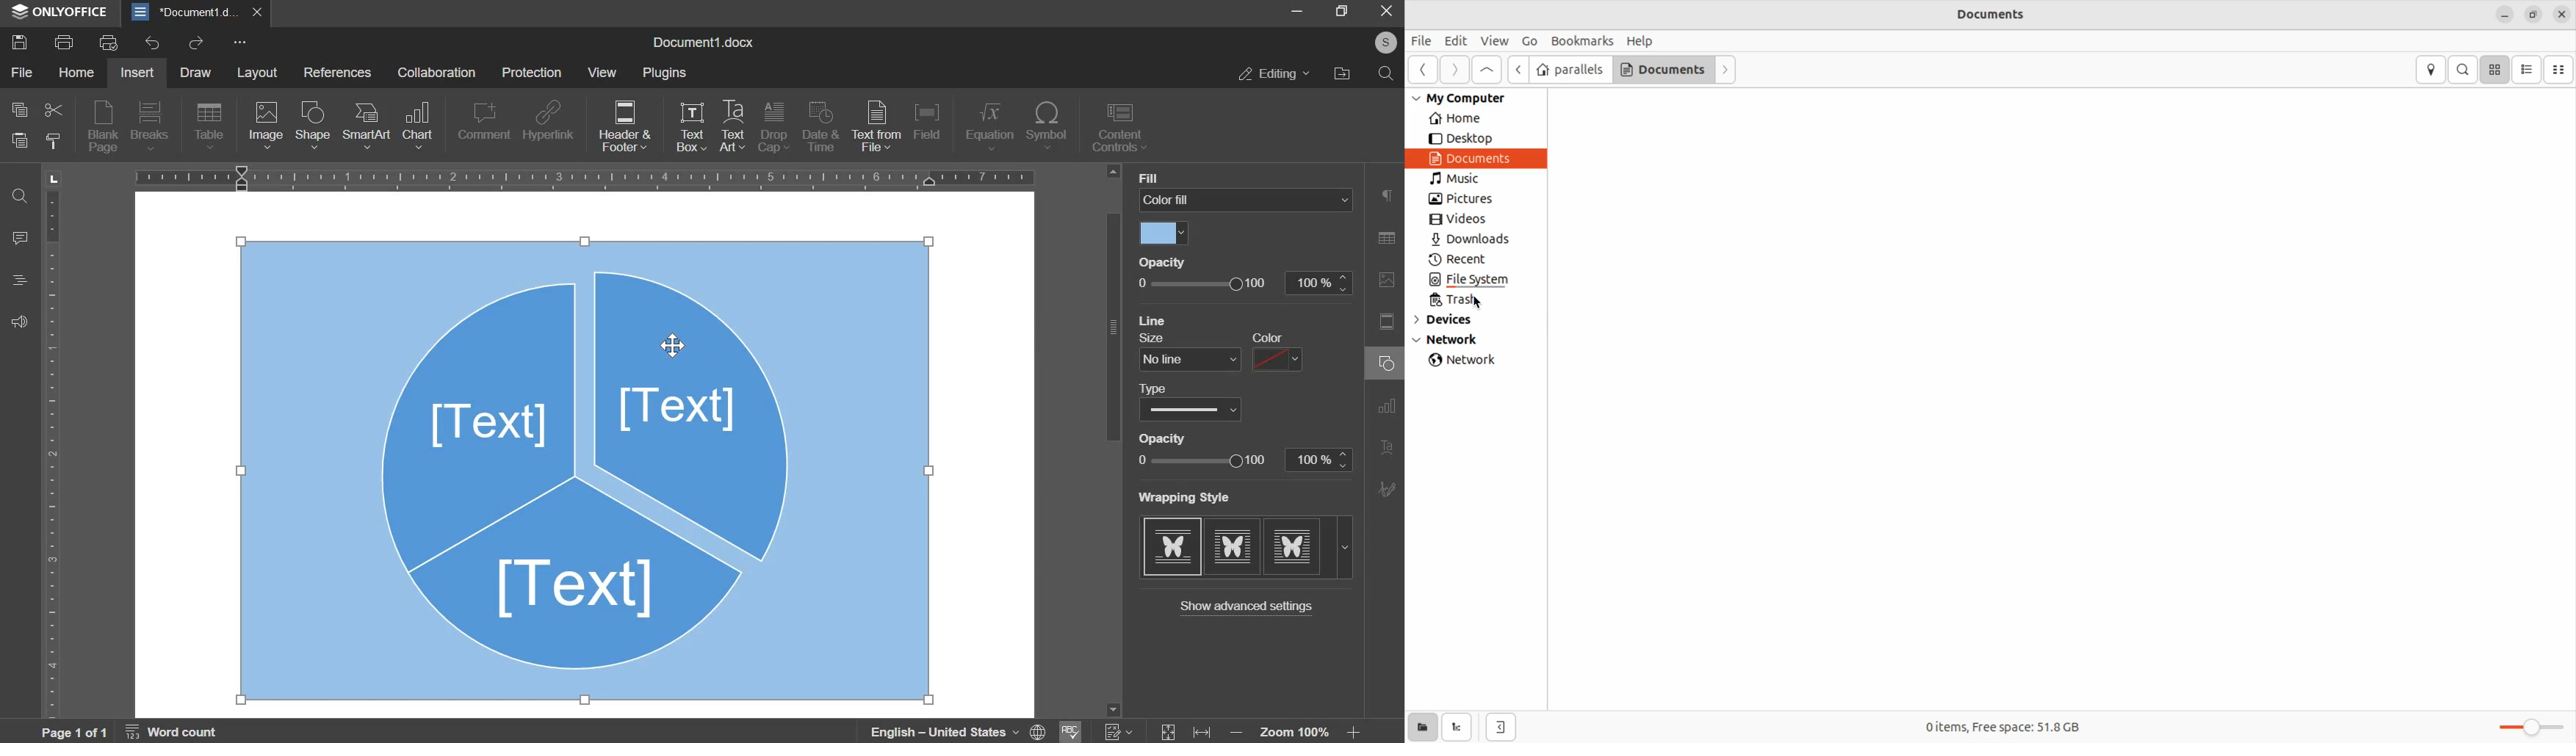  What do you see at coordinates (131, 732) in the screenshot?
I see `page and word count` at bounding box center [131, 732].